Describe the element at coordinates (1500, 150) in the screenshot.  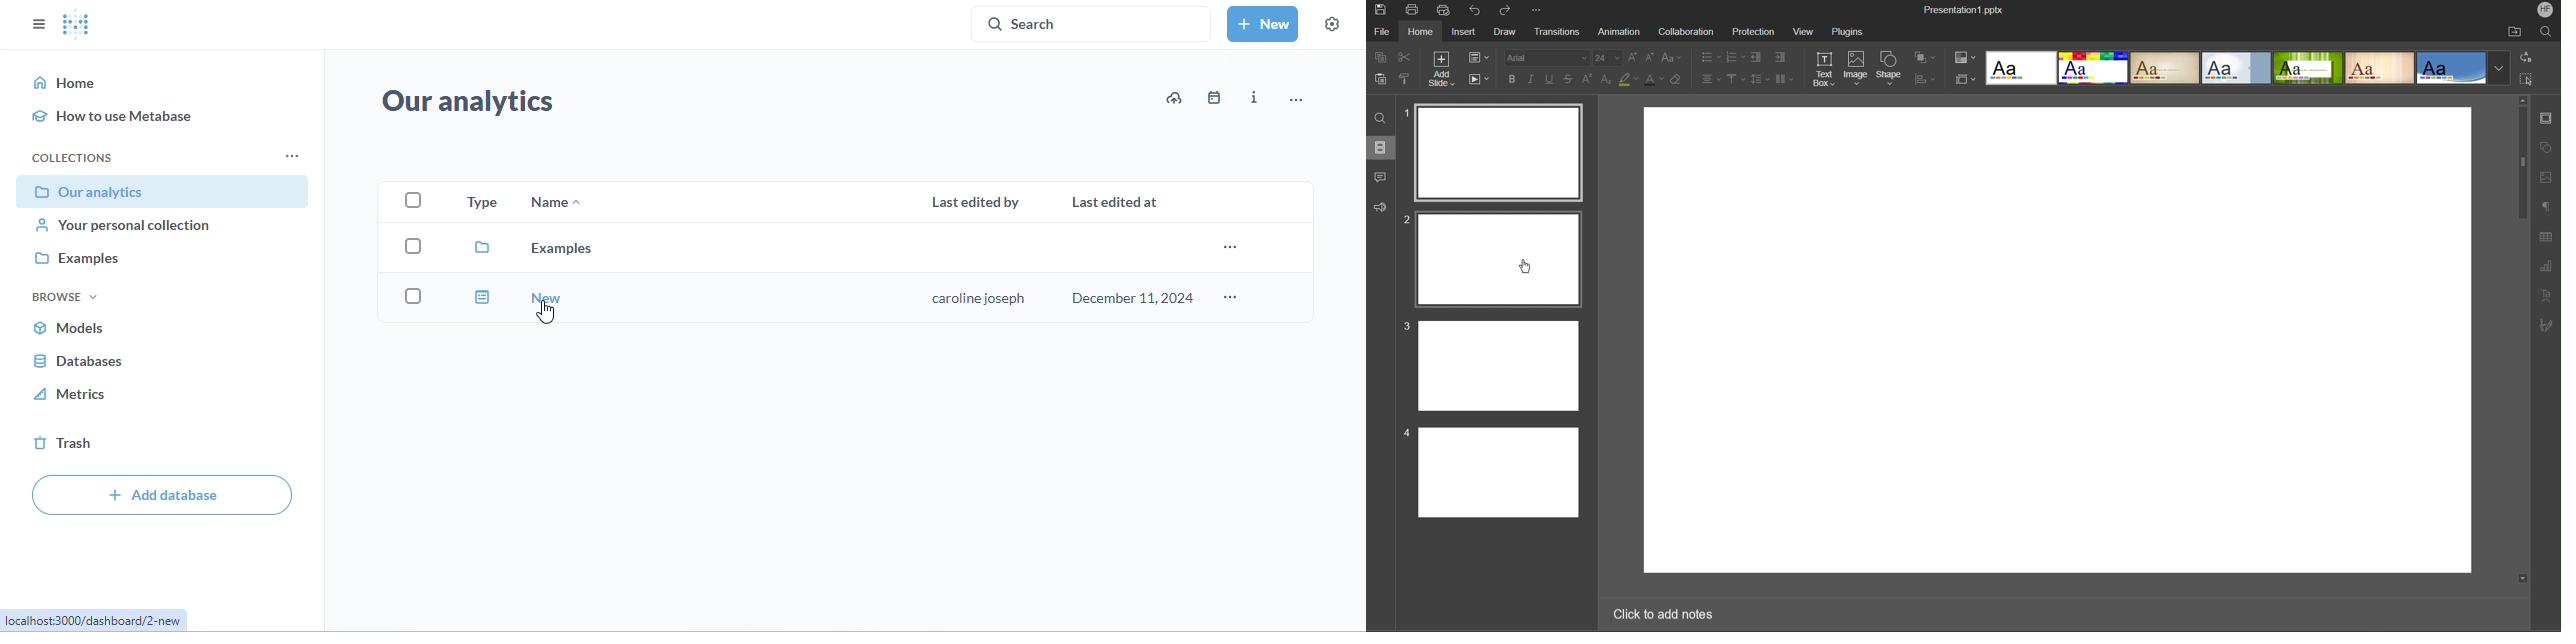
I see `Slide 1` at that location.